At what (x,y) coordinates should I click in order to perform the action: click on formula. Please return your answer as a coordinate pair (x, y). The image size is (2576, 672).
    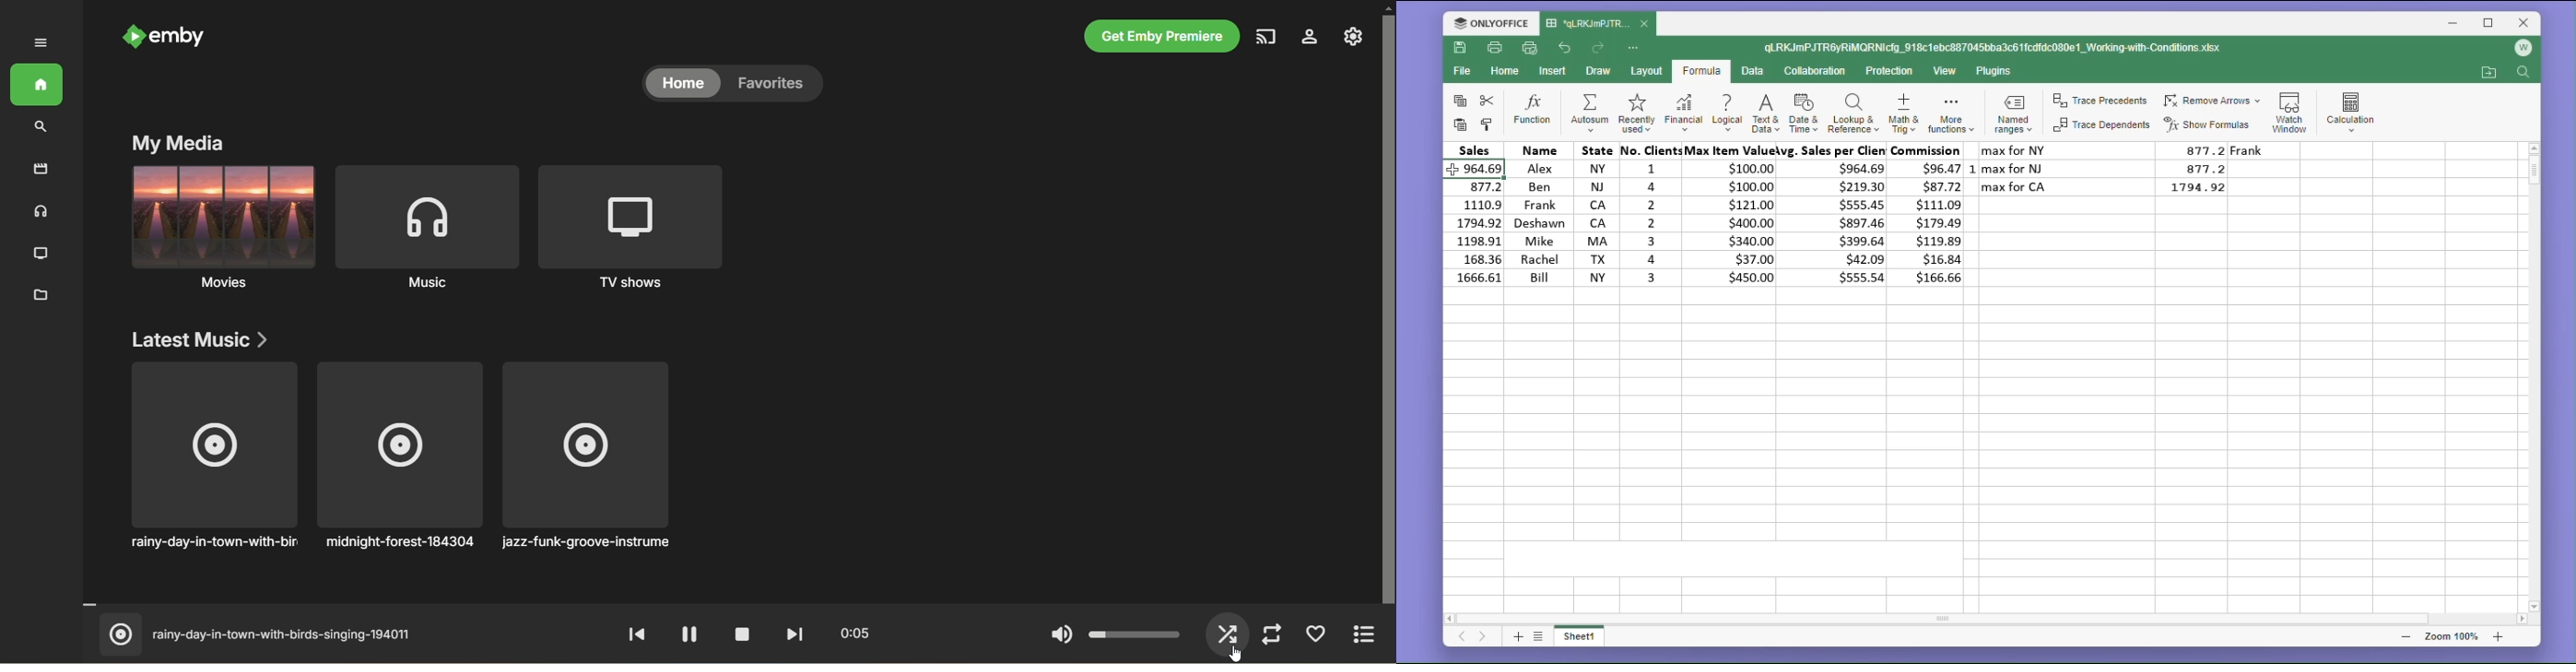
    Looking at the image, I should click on (1700, 72).